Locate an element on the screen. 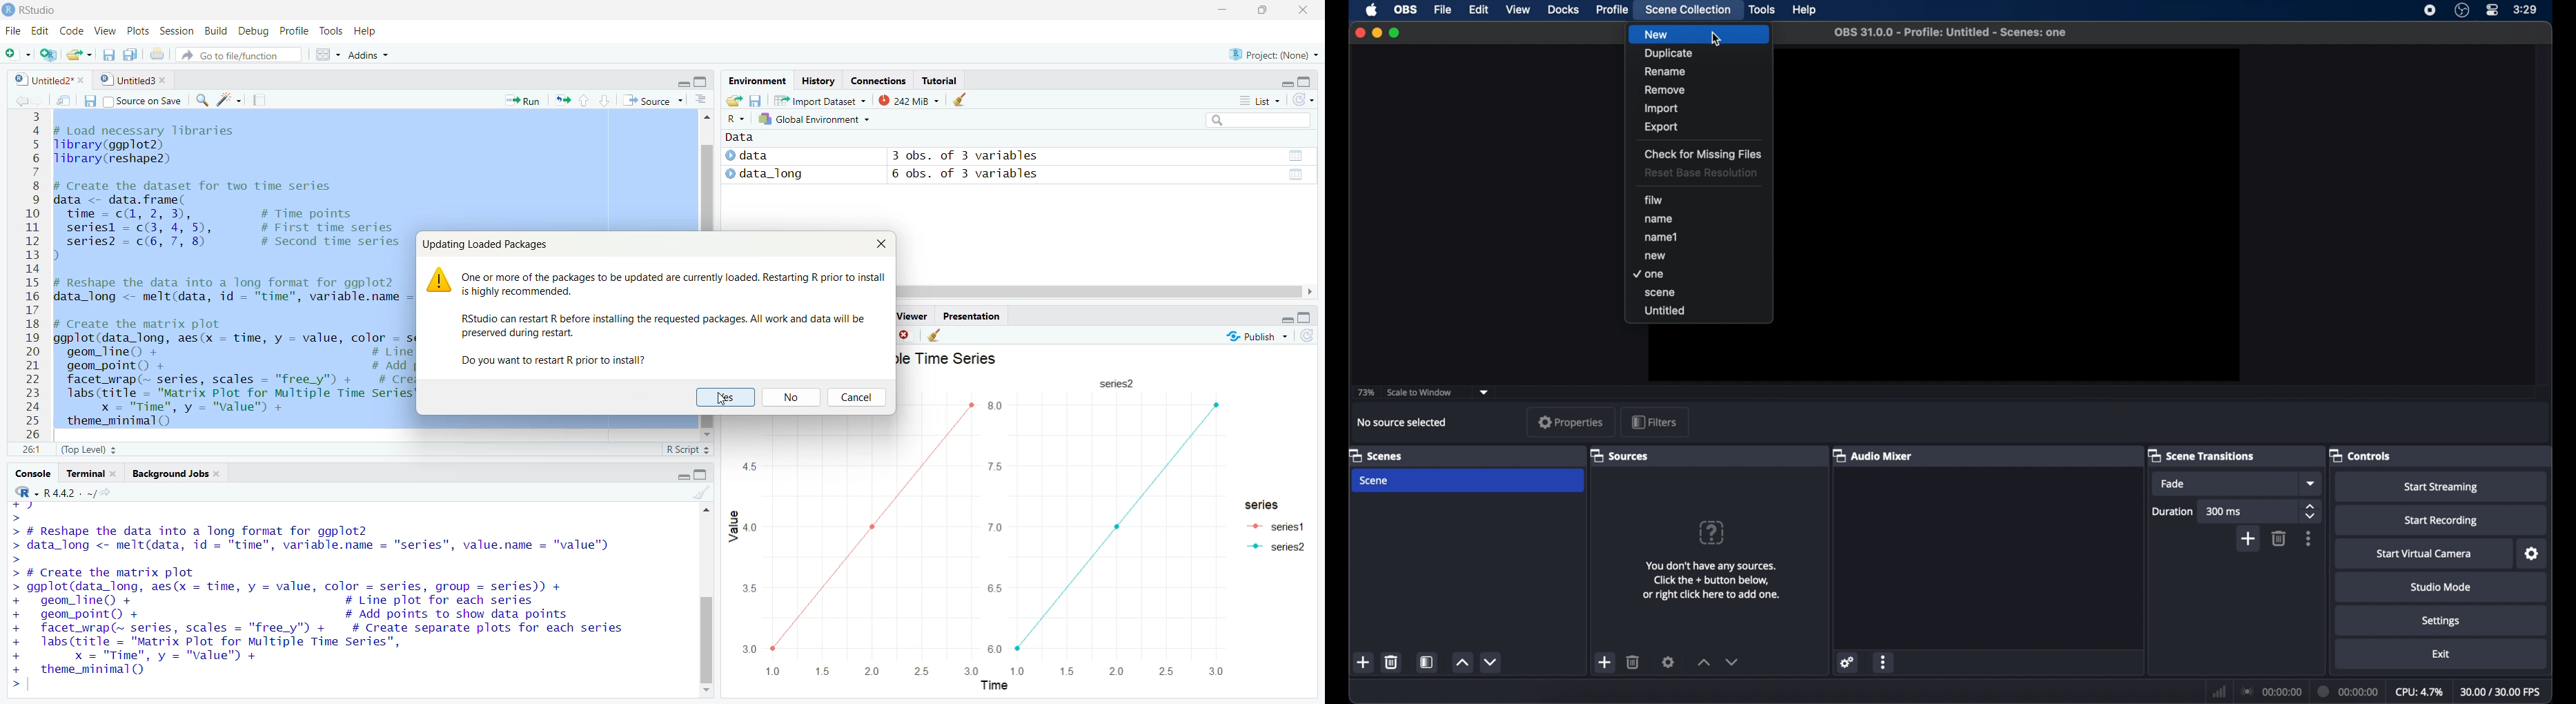  Refresh Theme is located at coordinates (1303, 99).